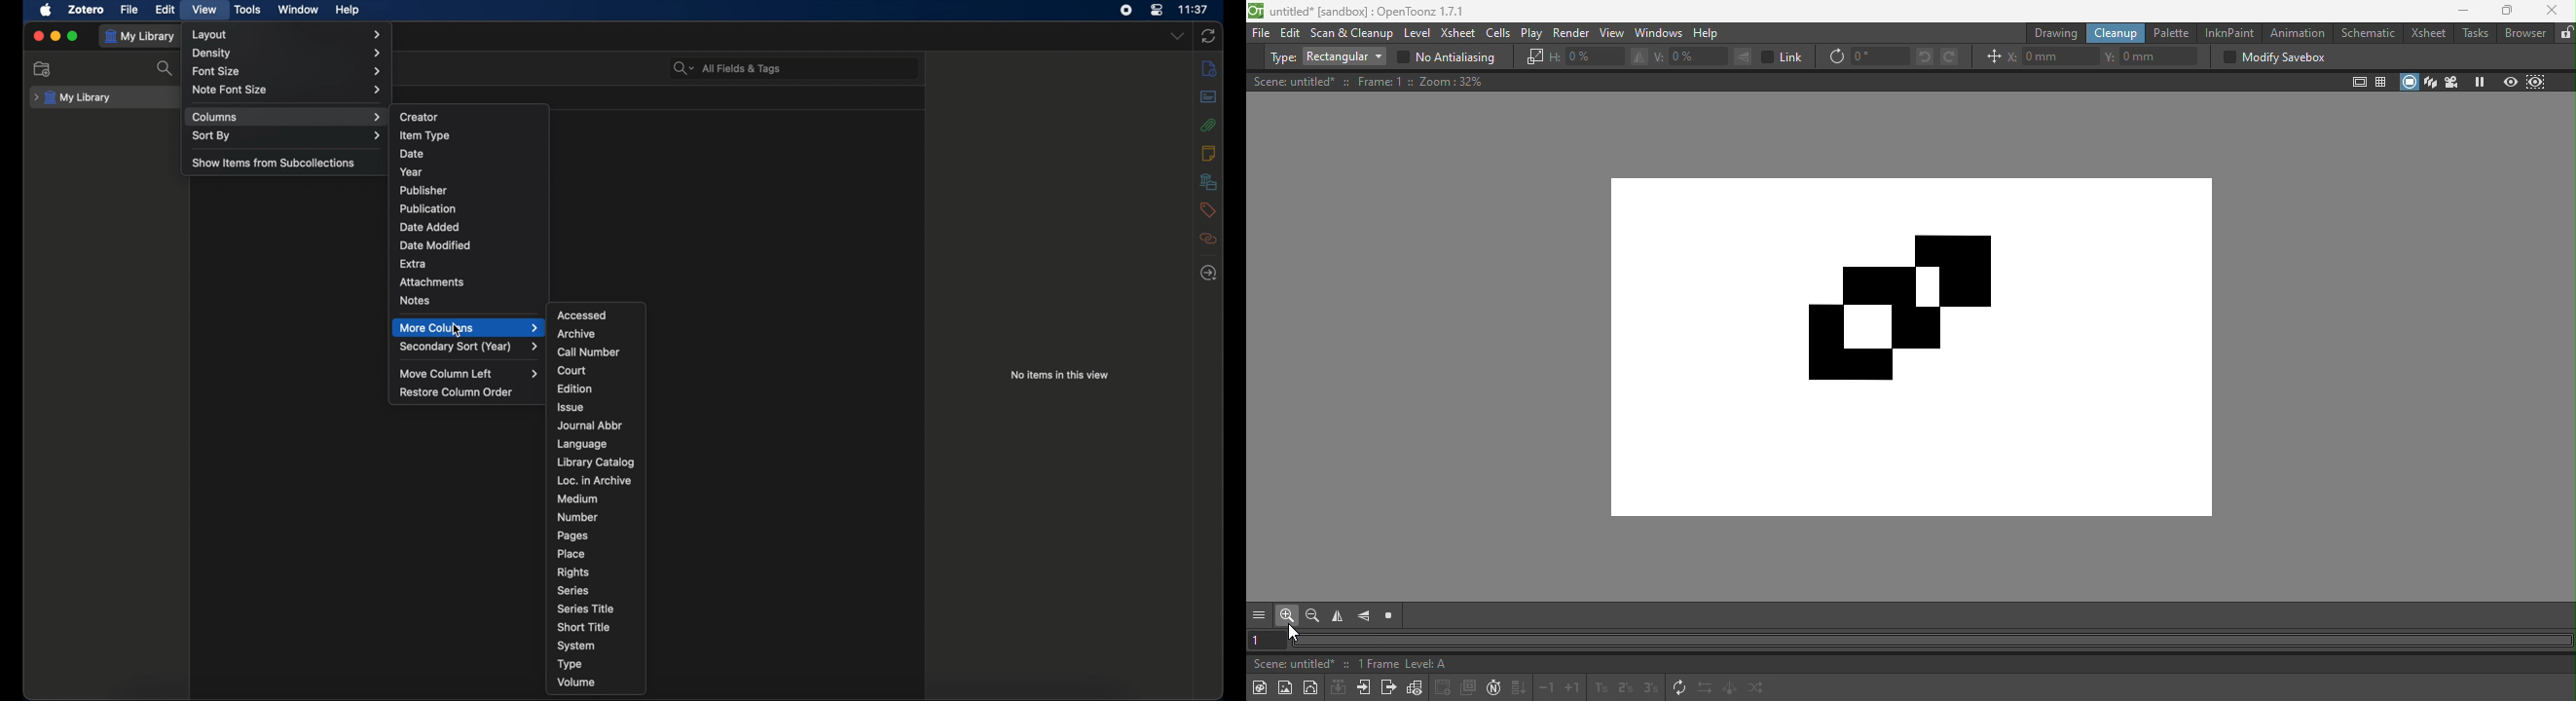 Image resolution: width=2576 pixels, height=728 pixels. What do you see at coordinates (435, 282) in the screenshot?
I see `attachments` at bounding box center [435, 282].